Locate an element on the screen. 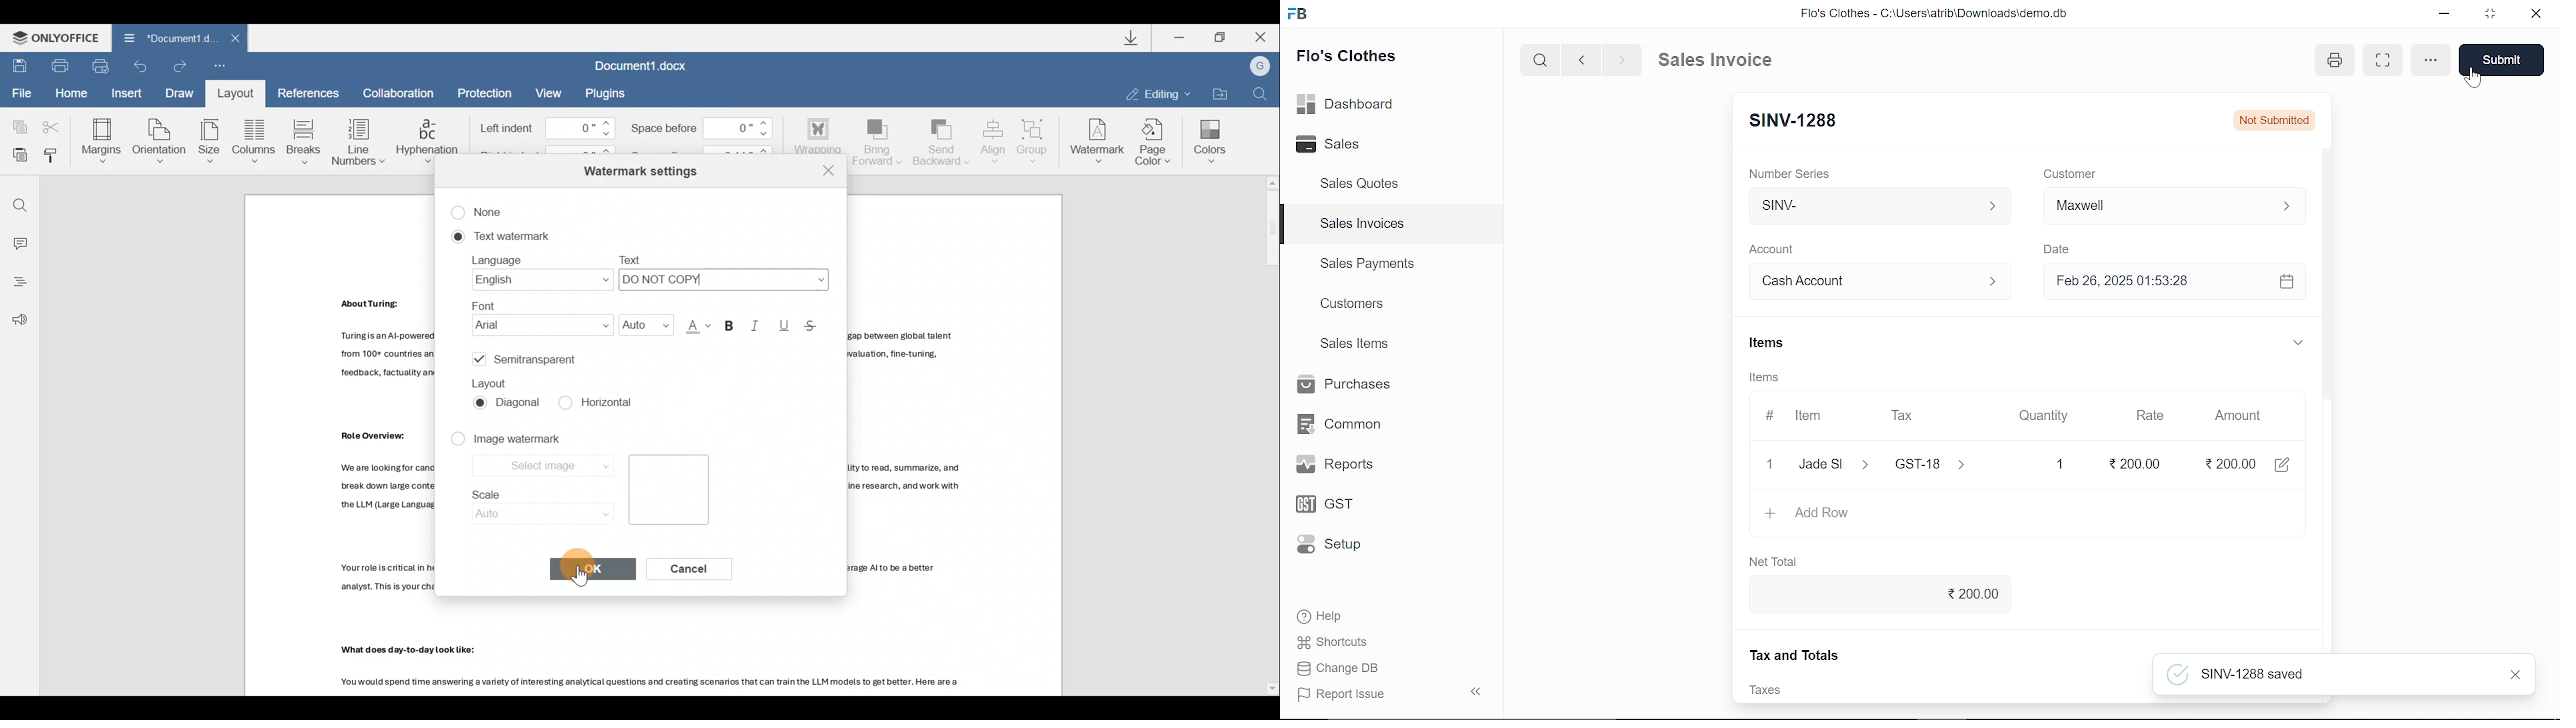   is located at coordinates (1767, 379).